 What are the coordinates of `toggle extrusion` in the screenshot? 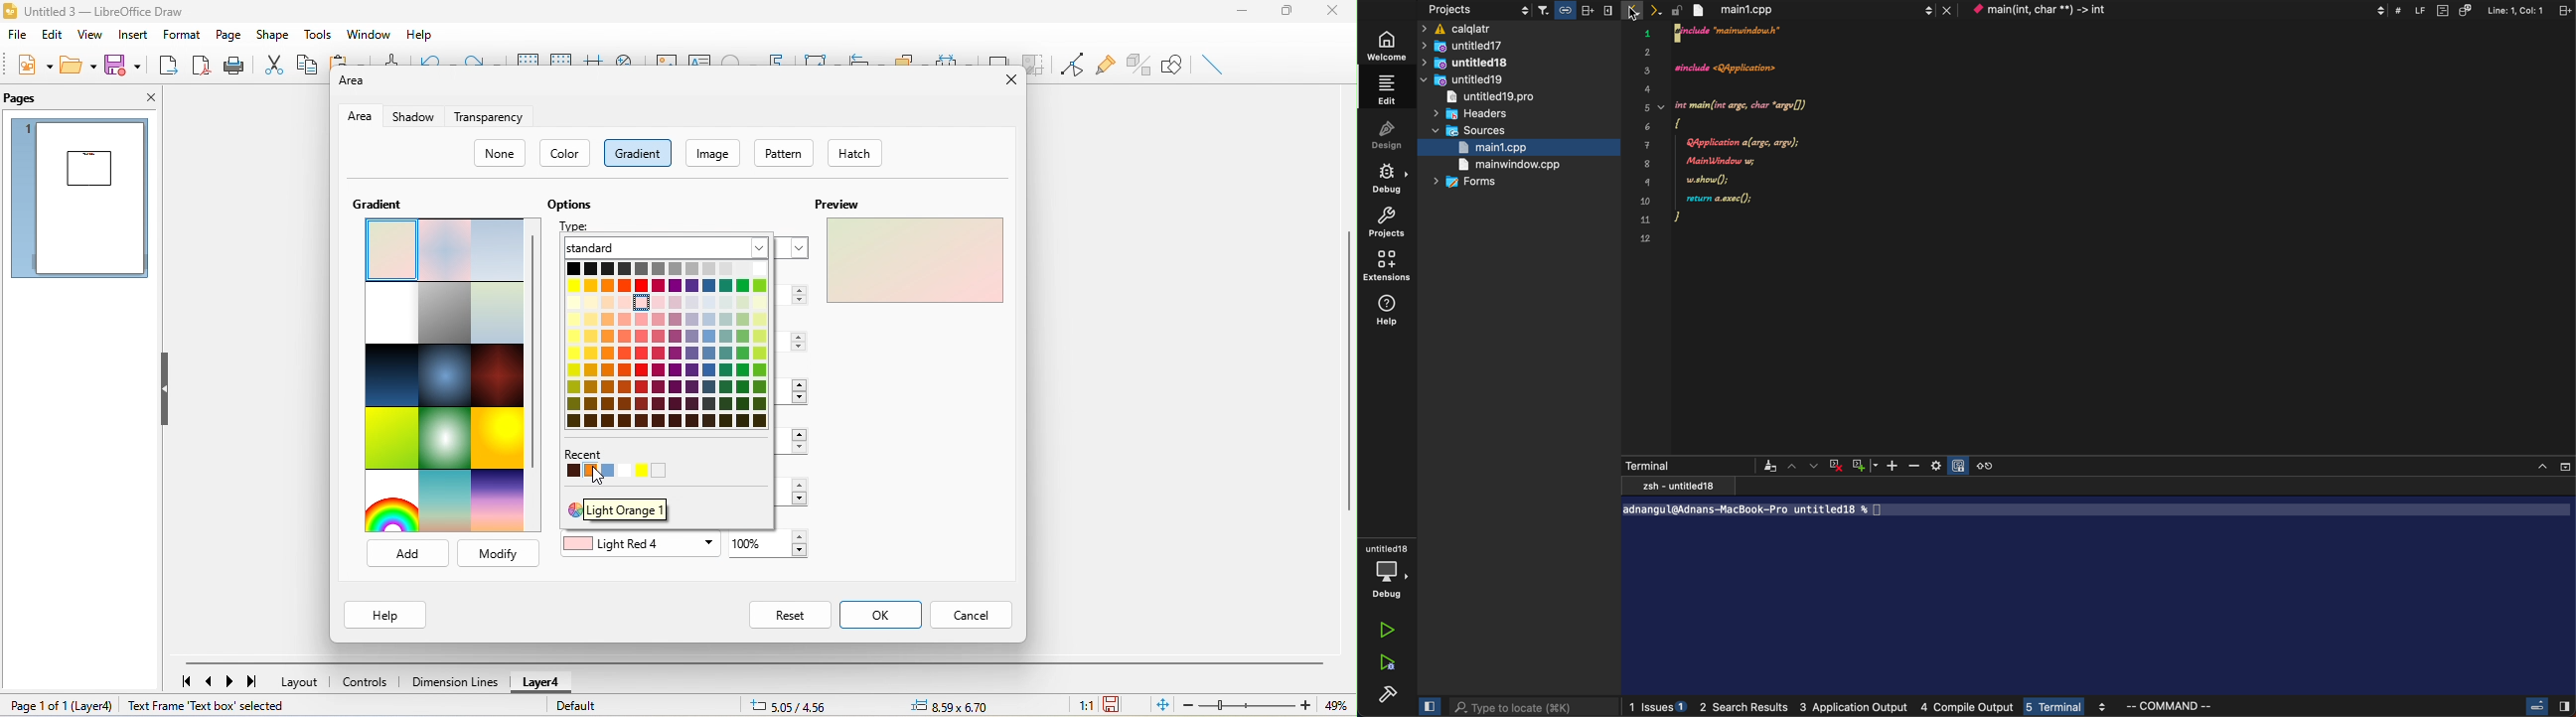 It's located at (1139, 62).